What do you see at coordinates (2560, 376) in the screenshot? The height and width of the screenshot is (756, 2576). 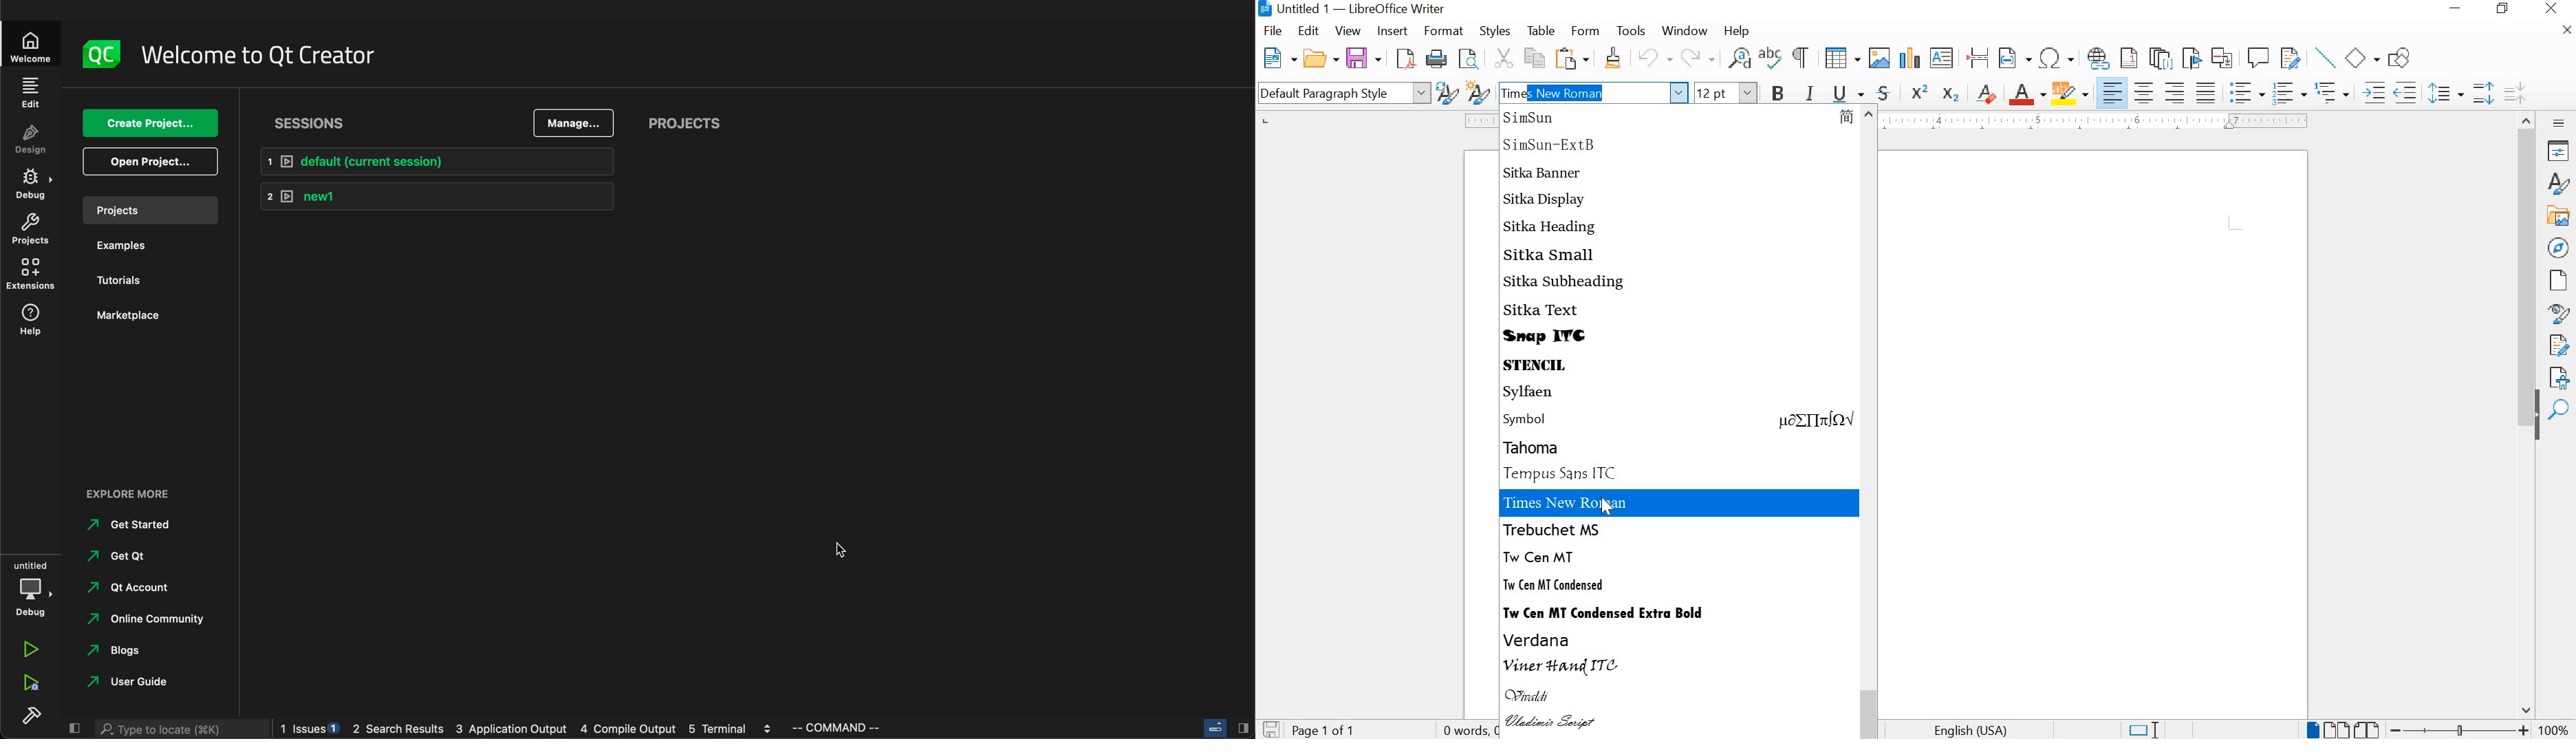 I see `ACCESSIBILITY CHECK` at bounding box center [2560, 376].